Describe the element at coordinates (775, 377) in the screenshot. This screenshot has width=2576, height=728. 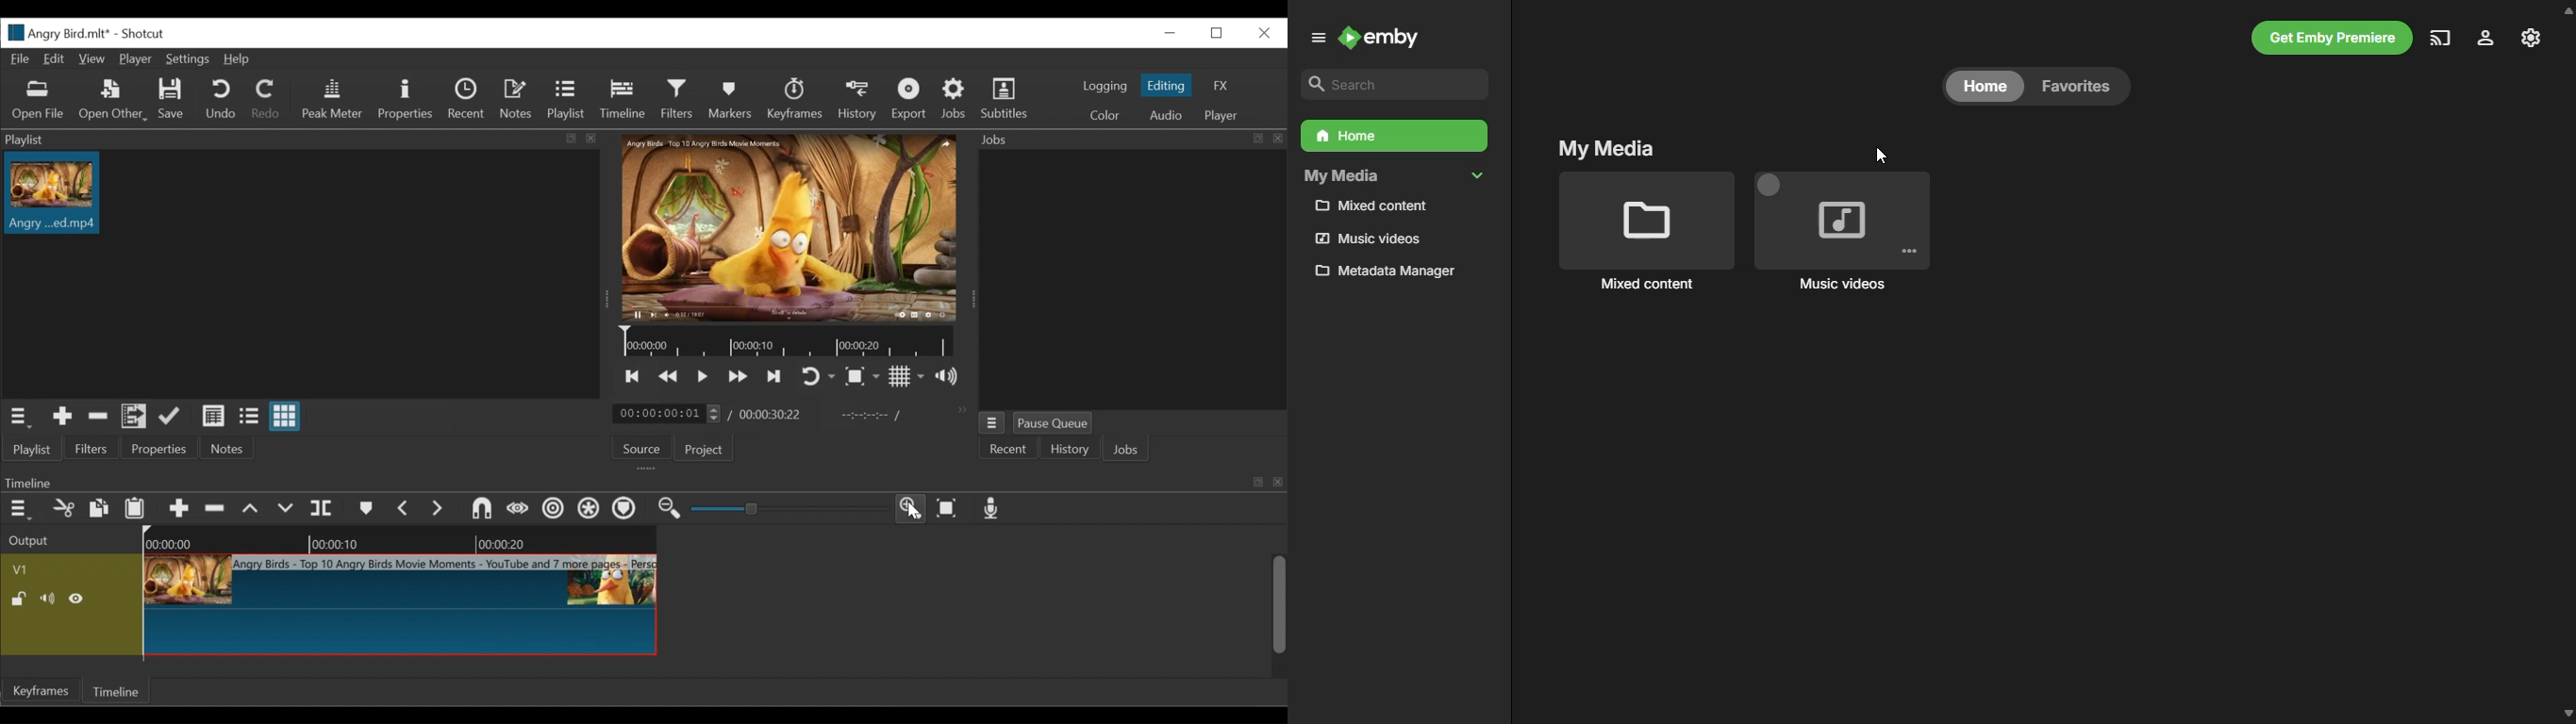
I see `Skip to the next point` at that location.